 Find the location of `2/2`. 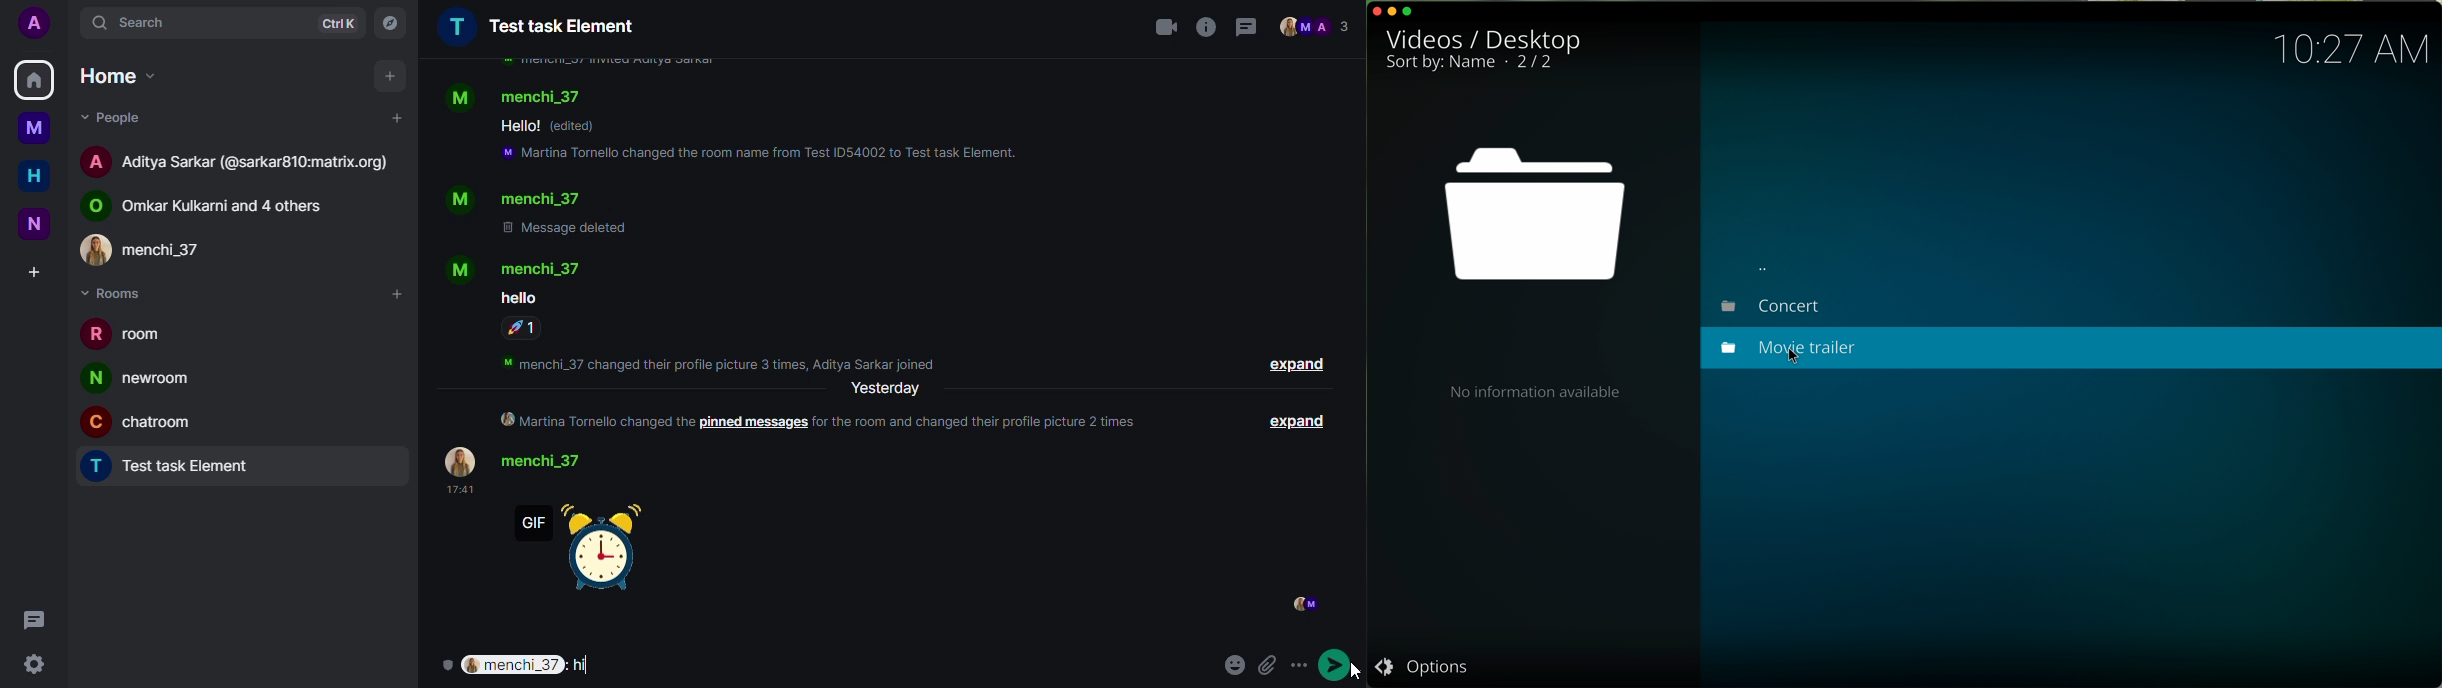

2/2 is located at coordinates (1536, 62).